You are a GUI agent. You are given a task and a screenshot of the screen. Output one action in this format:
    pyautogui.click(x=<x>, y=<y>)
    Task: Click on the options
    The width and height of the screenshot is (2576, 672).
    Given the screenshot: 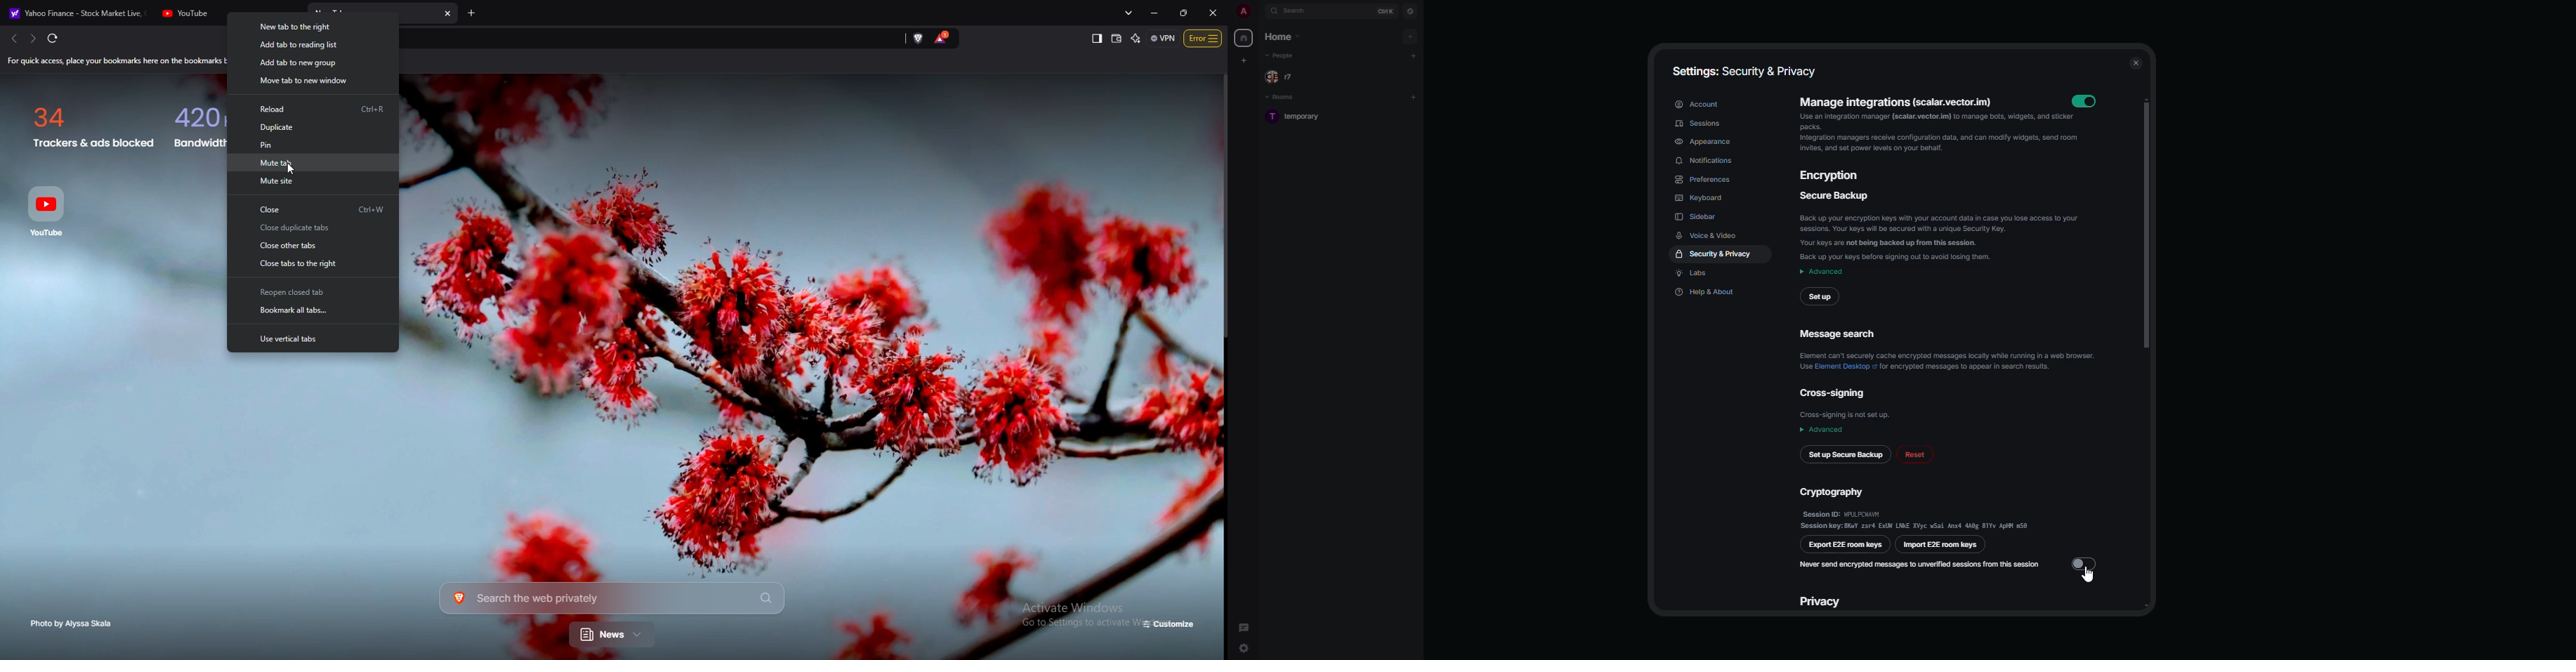 What is the action you would take?
    pyautogui.click(x=1204, y=38)
    